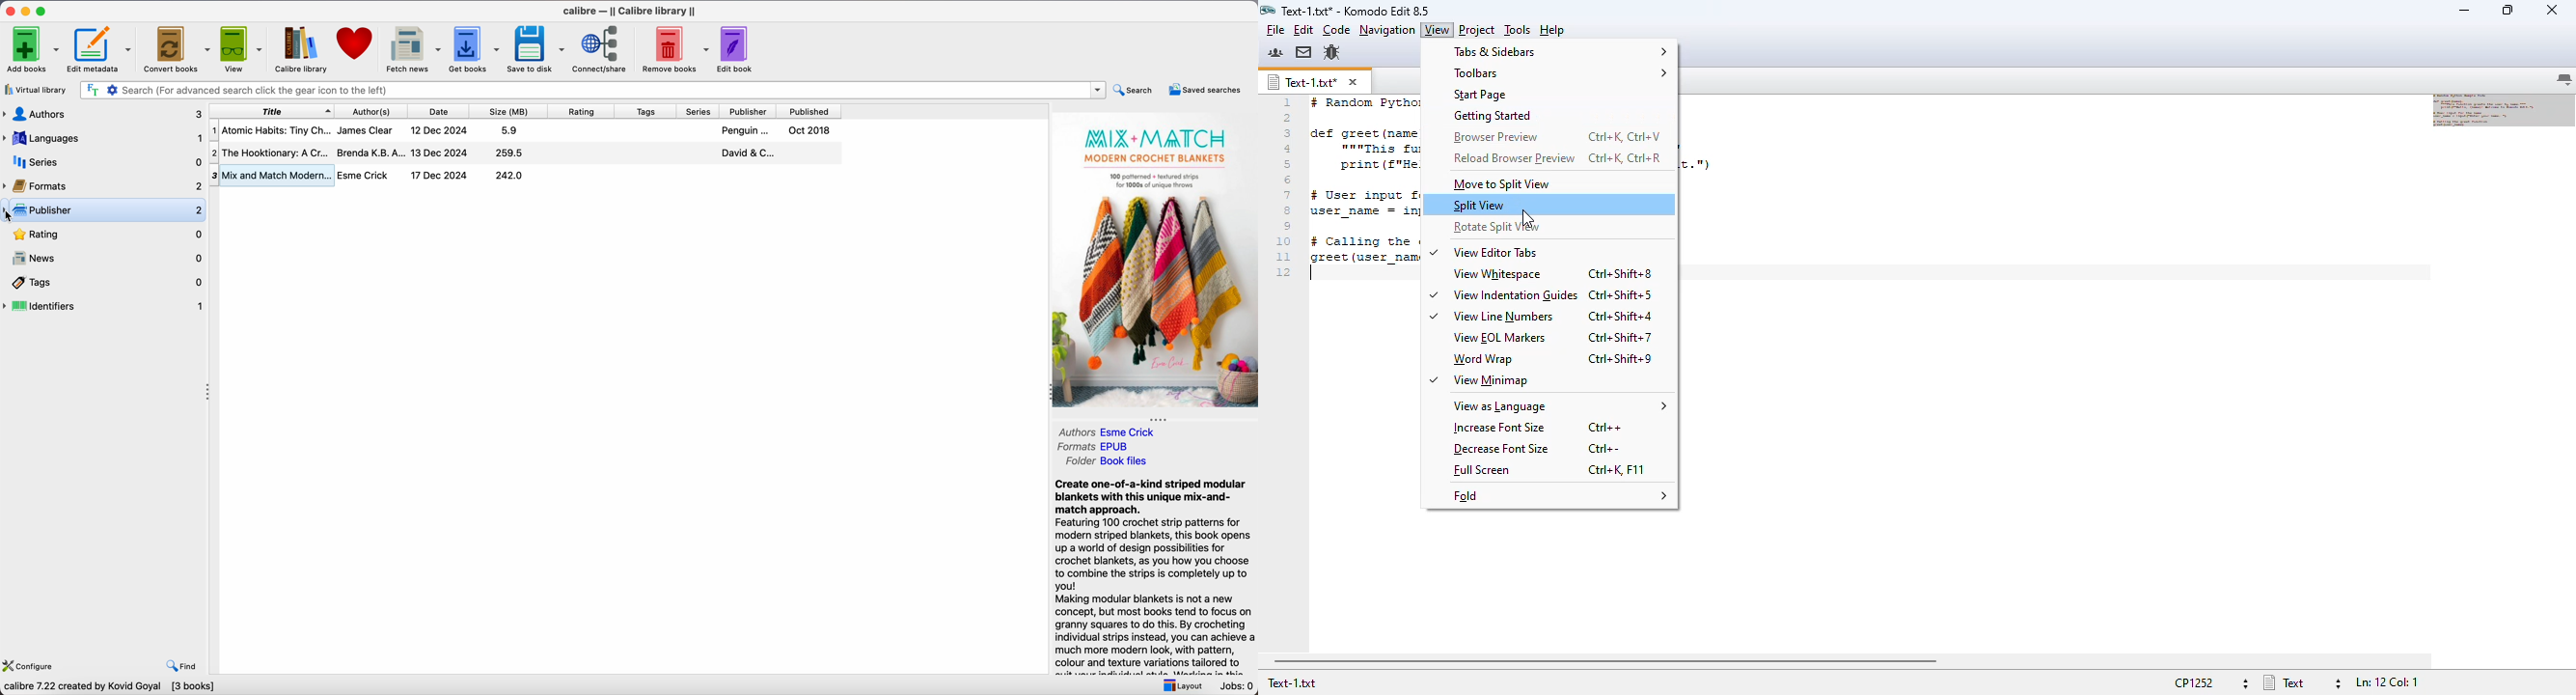  I want to click on Calibre, so click(631, 11).